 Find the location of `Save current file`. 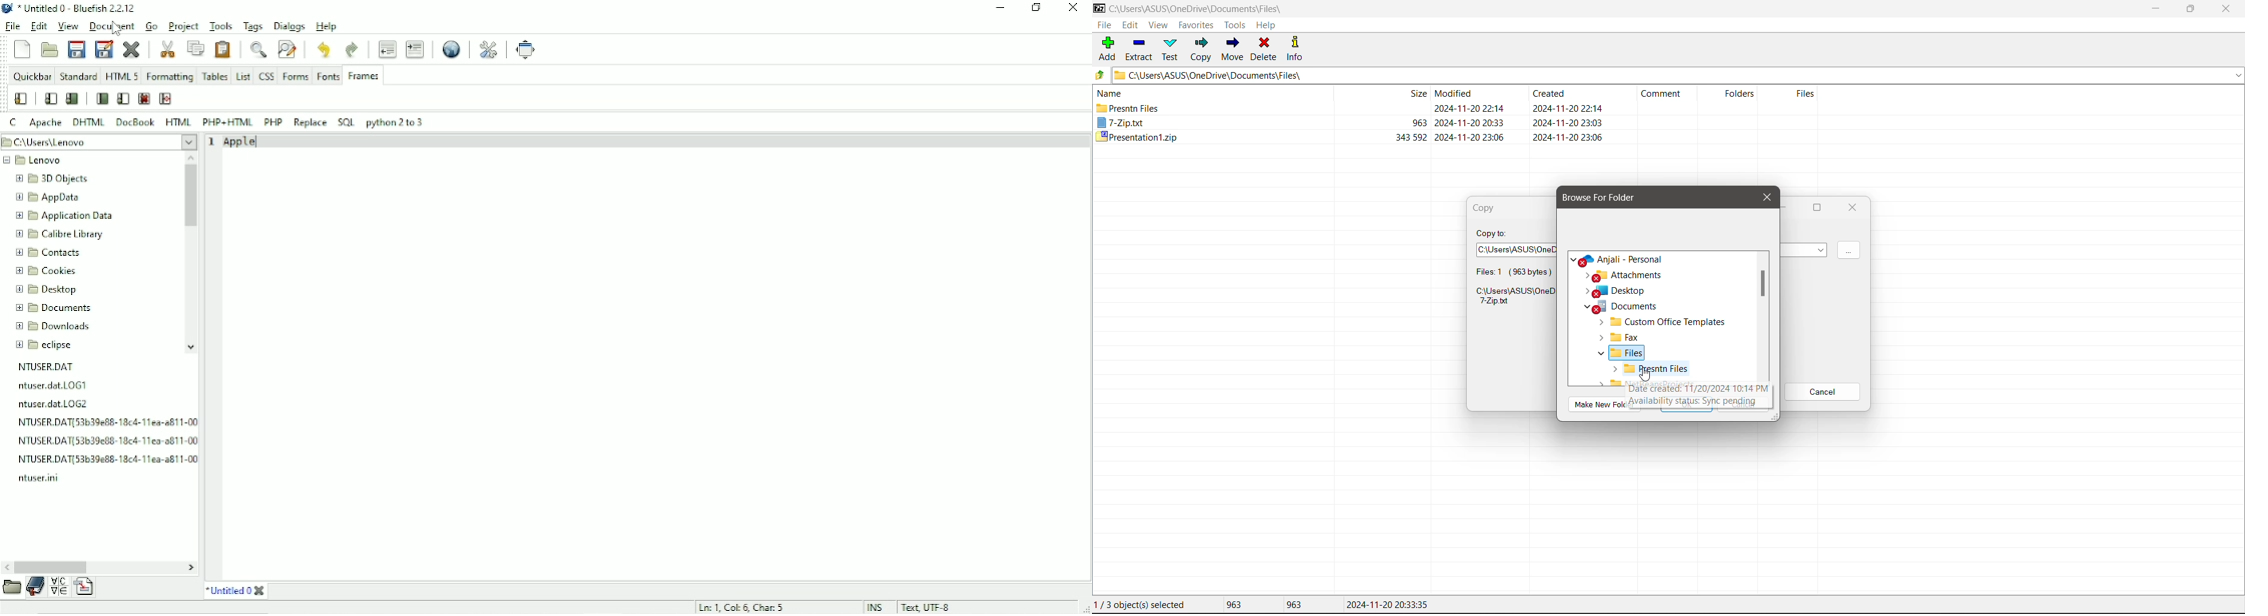

Save current file is located at coordinates (75, 47).